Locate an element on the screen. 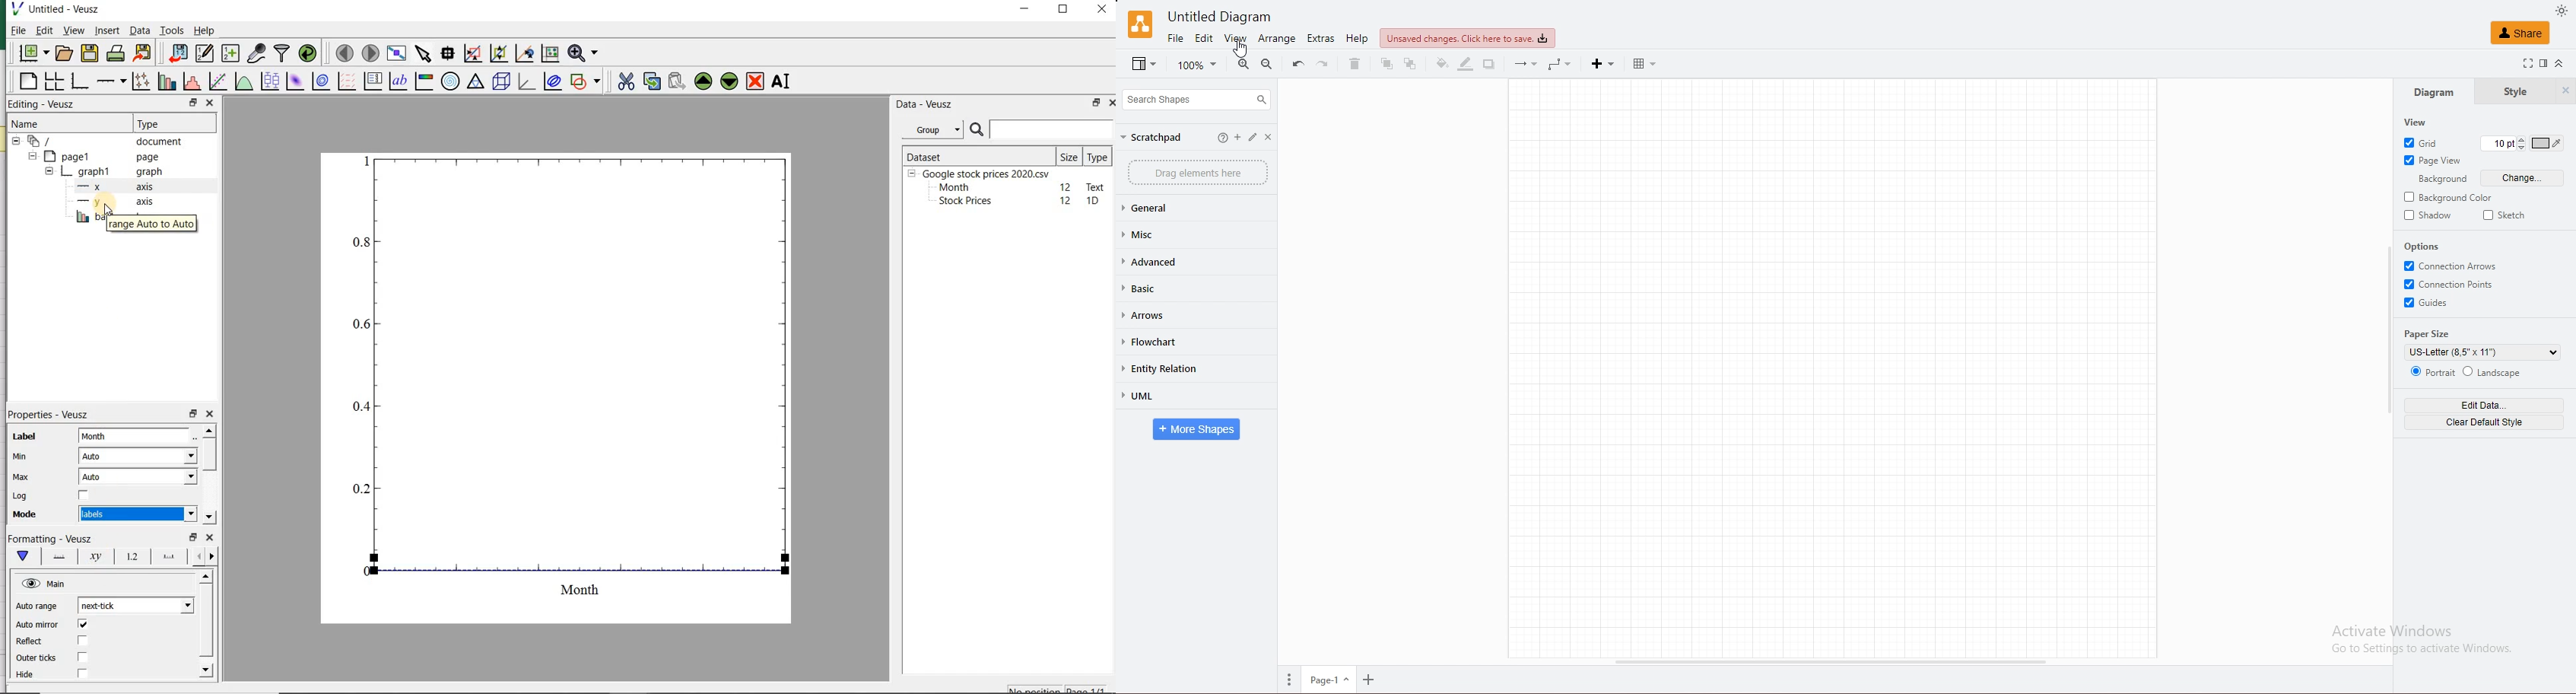  minor ticks is located at coordinates (204, 557).